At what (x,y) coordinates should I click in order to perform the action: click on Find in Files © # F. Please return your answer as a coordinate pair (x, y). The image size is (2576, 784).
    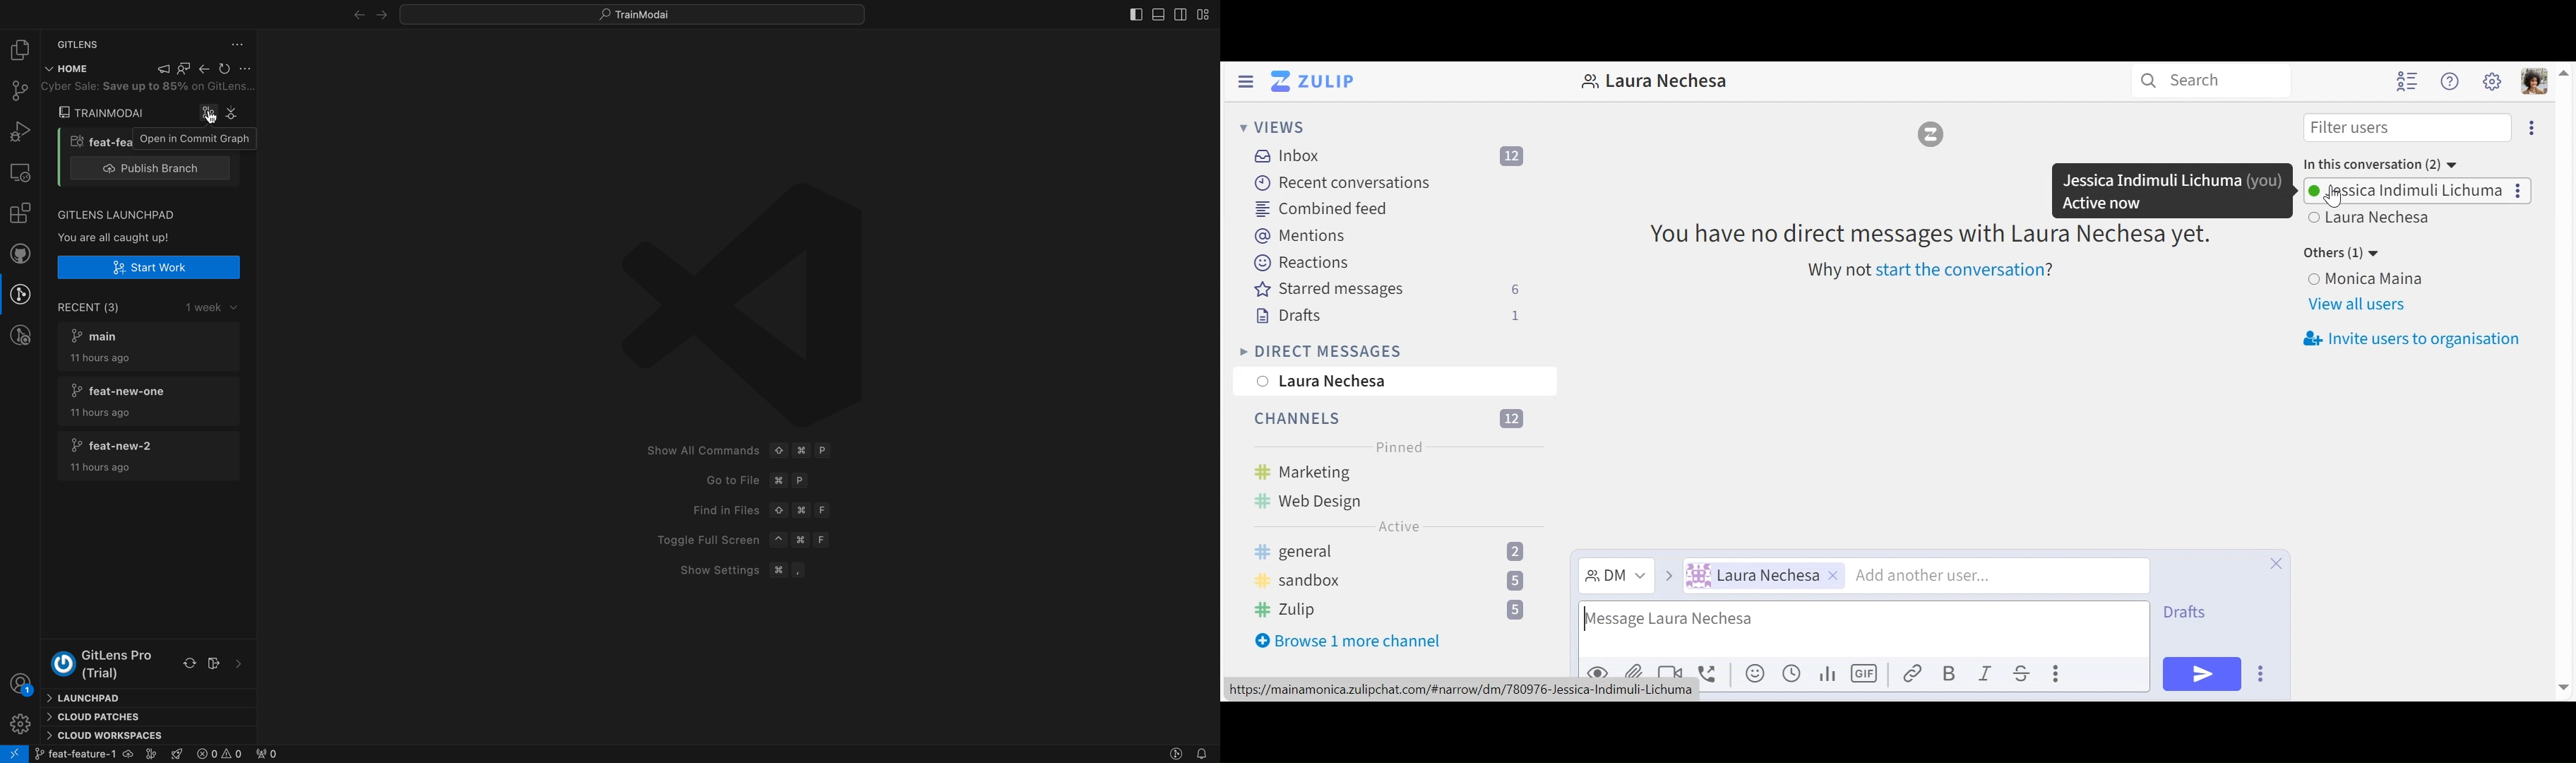
    Looking at the image, I should click on (749, 508).